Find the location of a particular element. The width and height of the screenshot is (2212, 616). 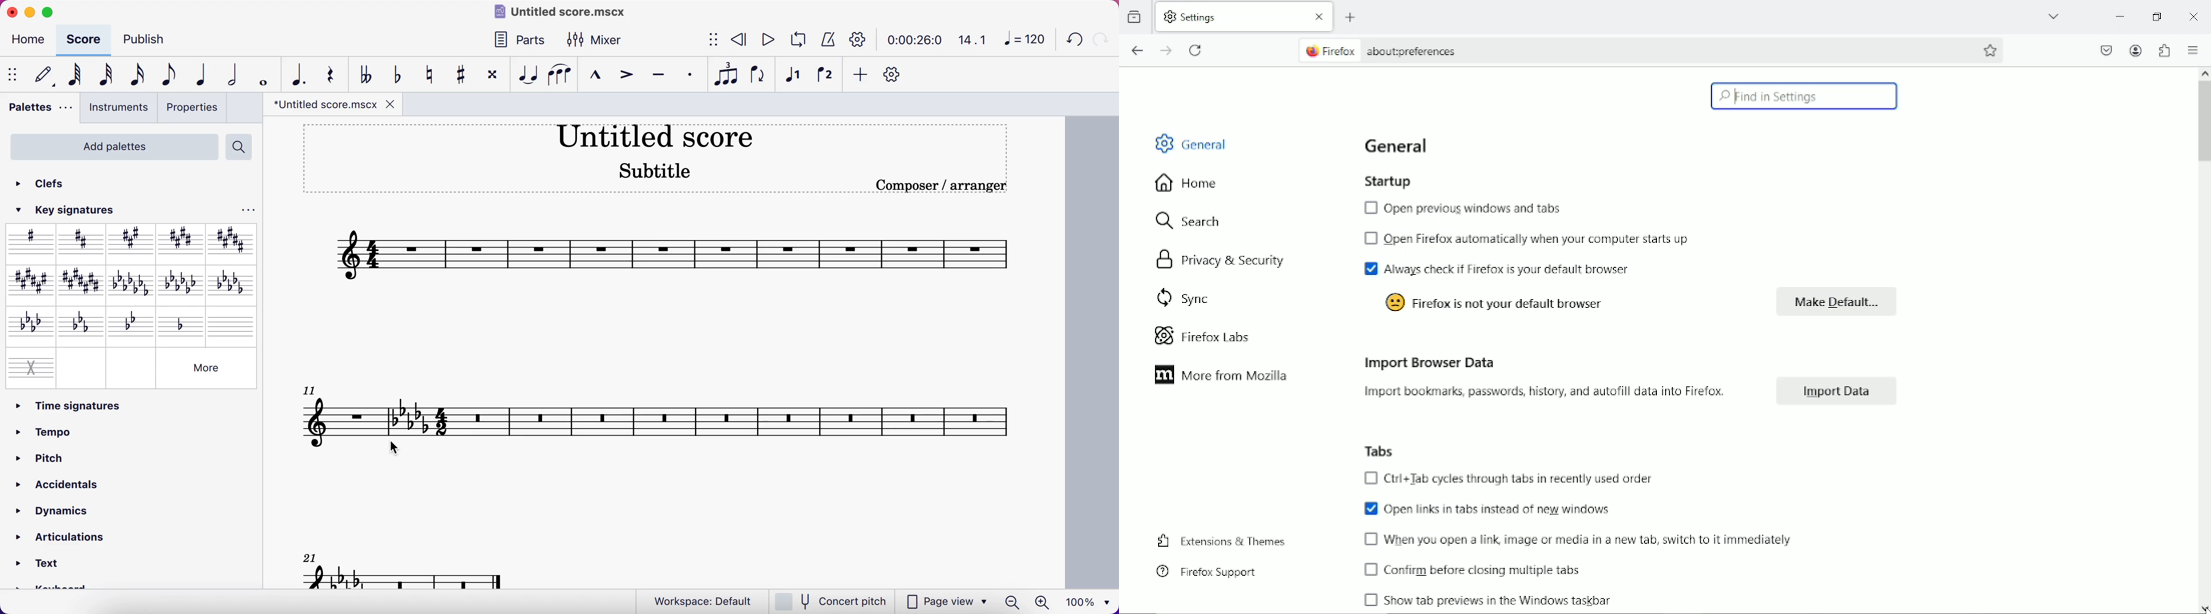

sabout.preferences is located at coordinates (1381, 49).